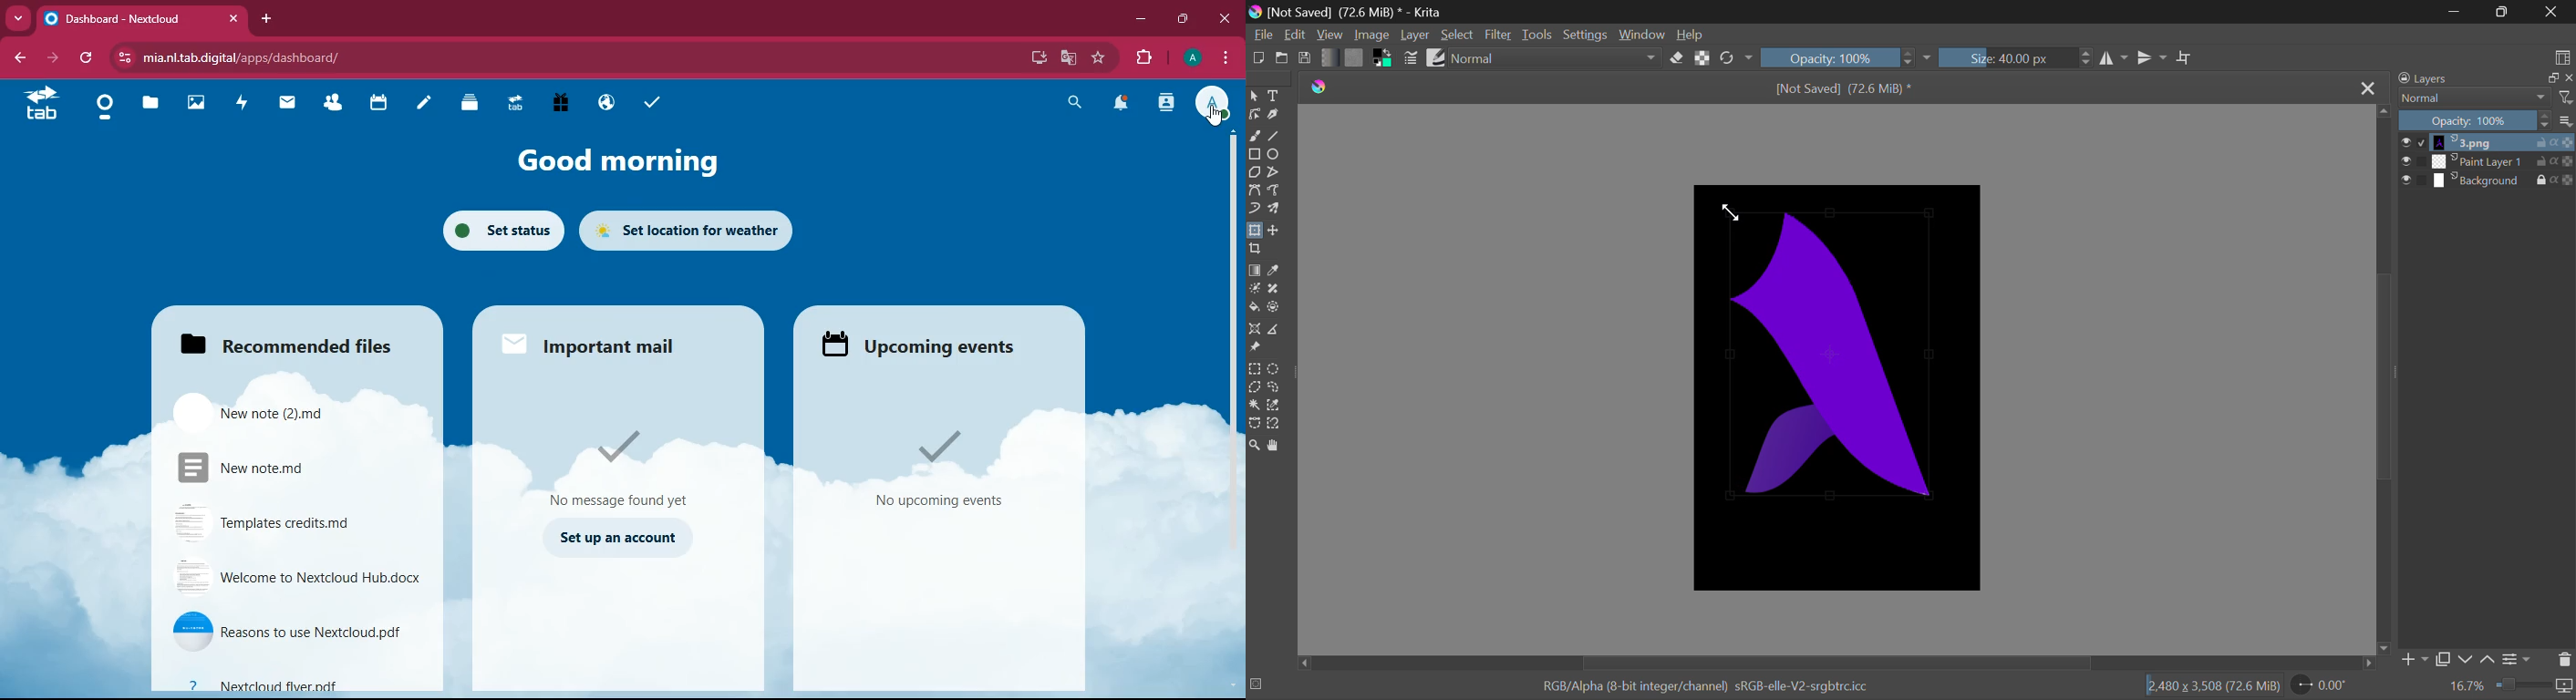  Describe the element at coordinates (500, 230) in the screenshot. I see `set status` at that location.